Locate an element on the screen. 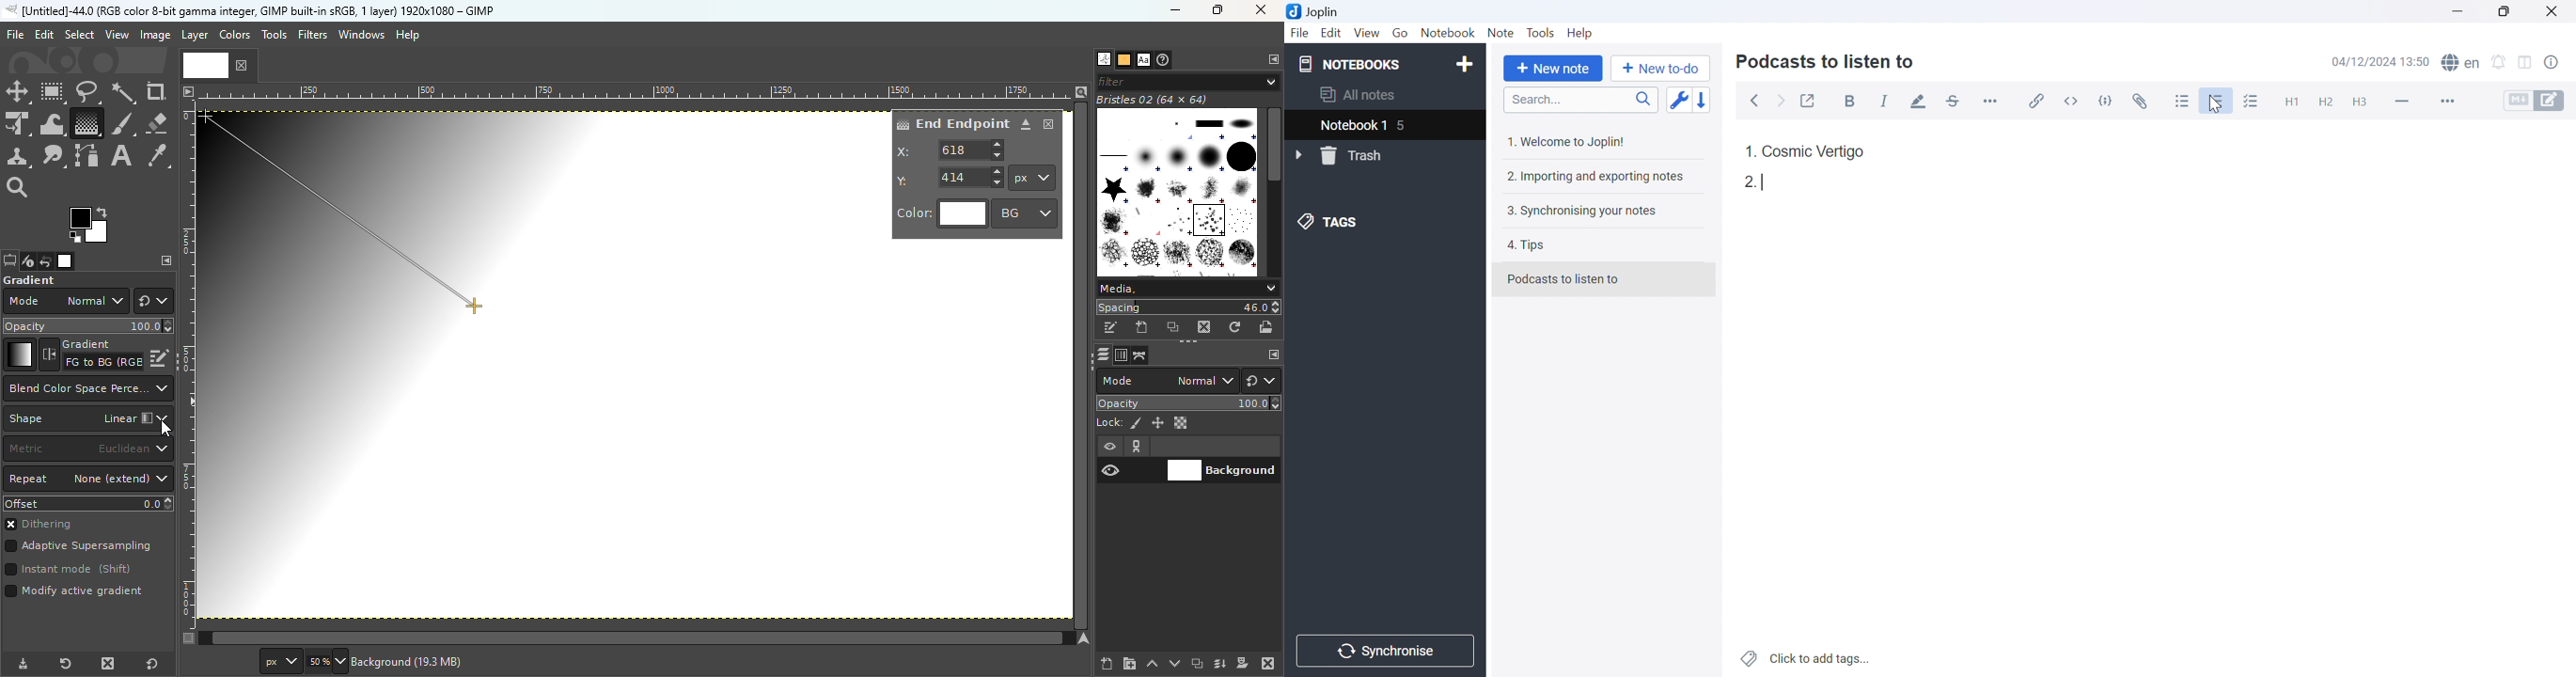 This screenshot has height=700, width=2576. Bold is located at coordinates (1852, 102).